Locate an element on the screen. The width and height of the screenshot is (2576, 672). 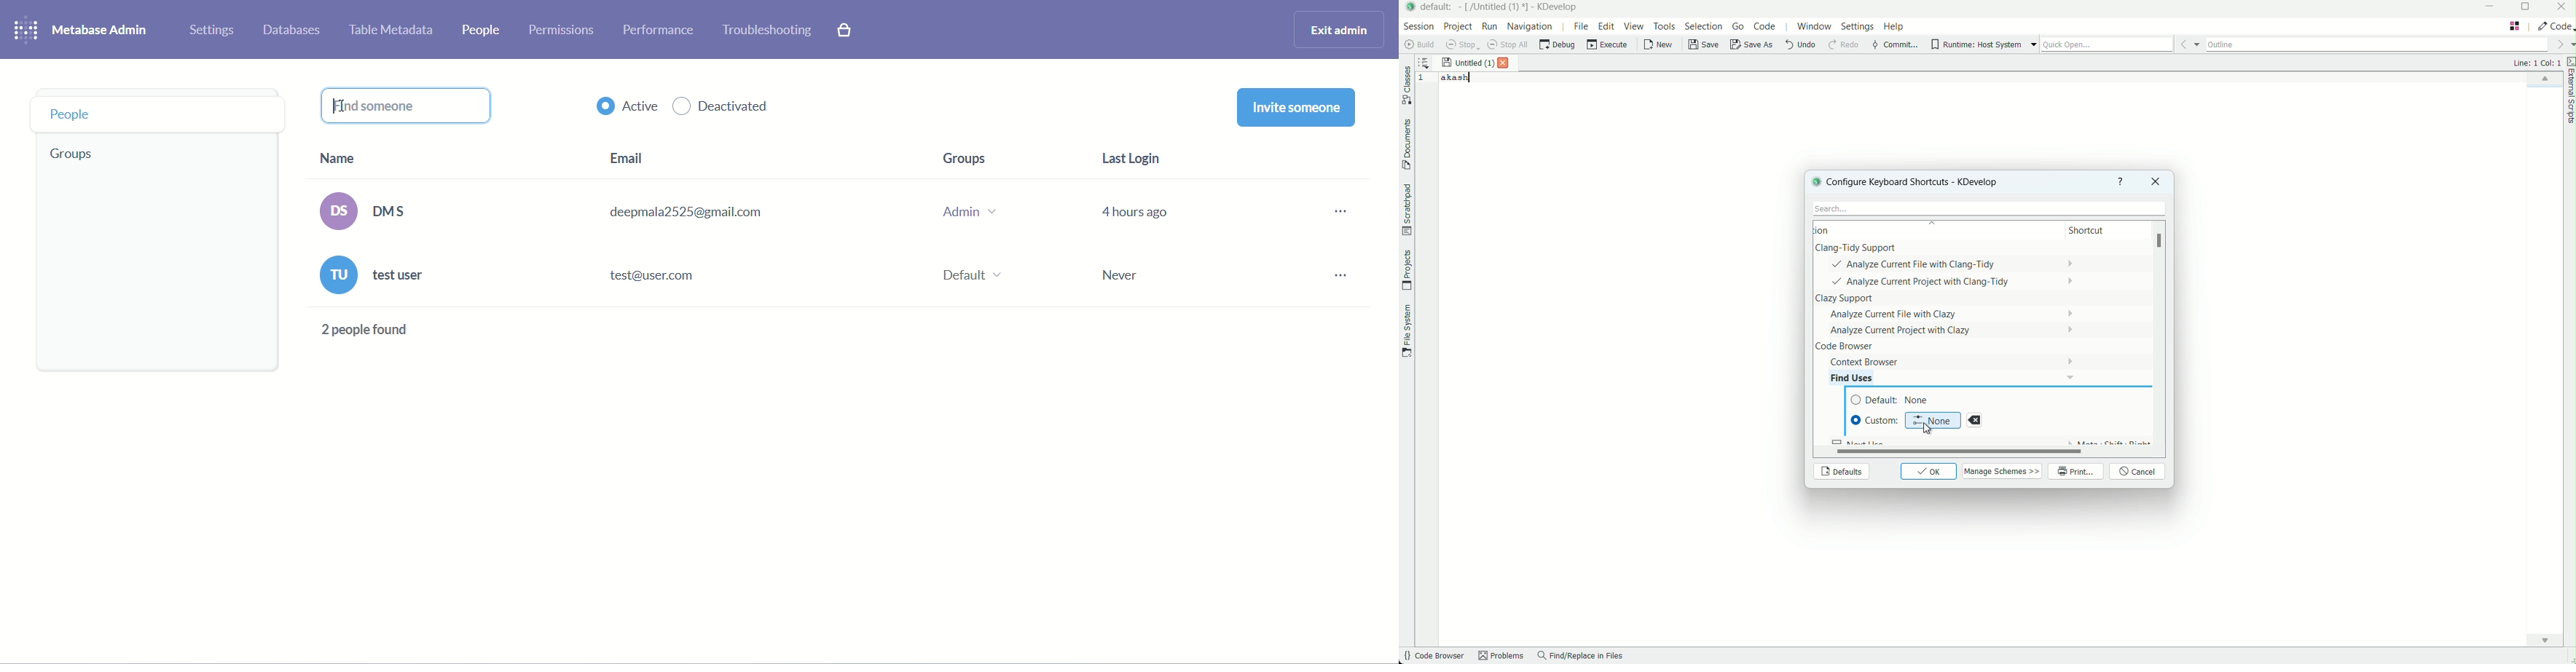
settings menu is located at coordinates (1857, 28).